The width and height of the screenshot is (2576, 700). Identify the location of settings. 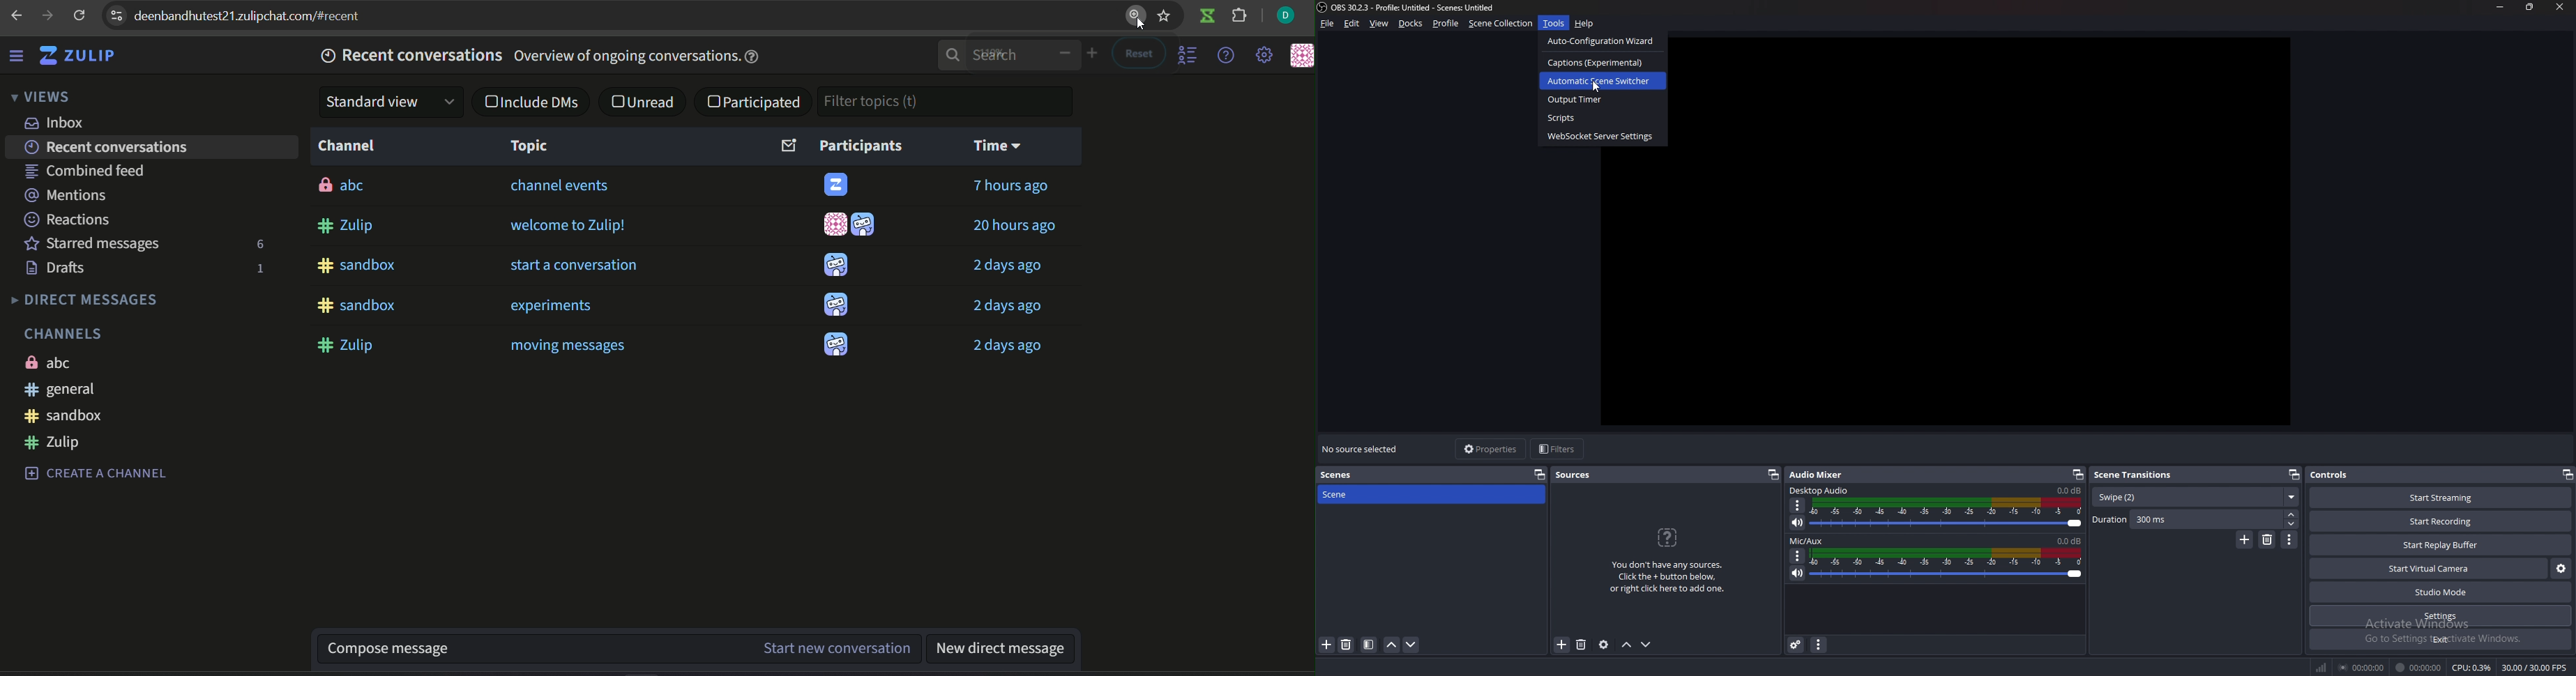
(2442, 616).